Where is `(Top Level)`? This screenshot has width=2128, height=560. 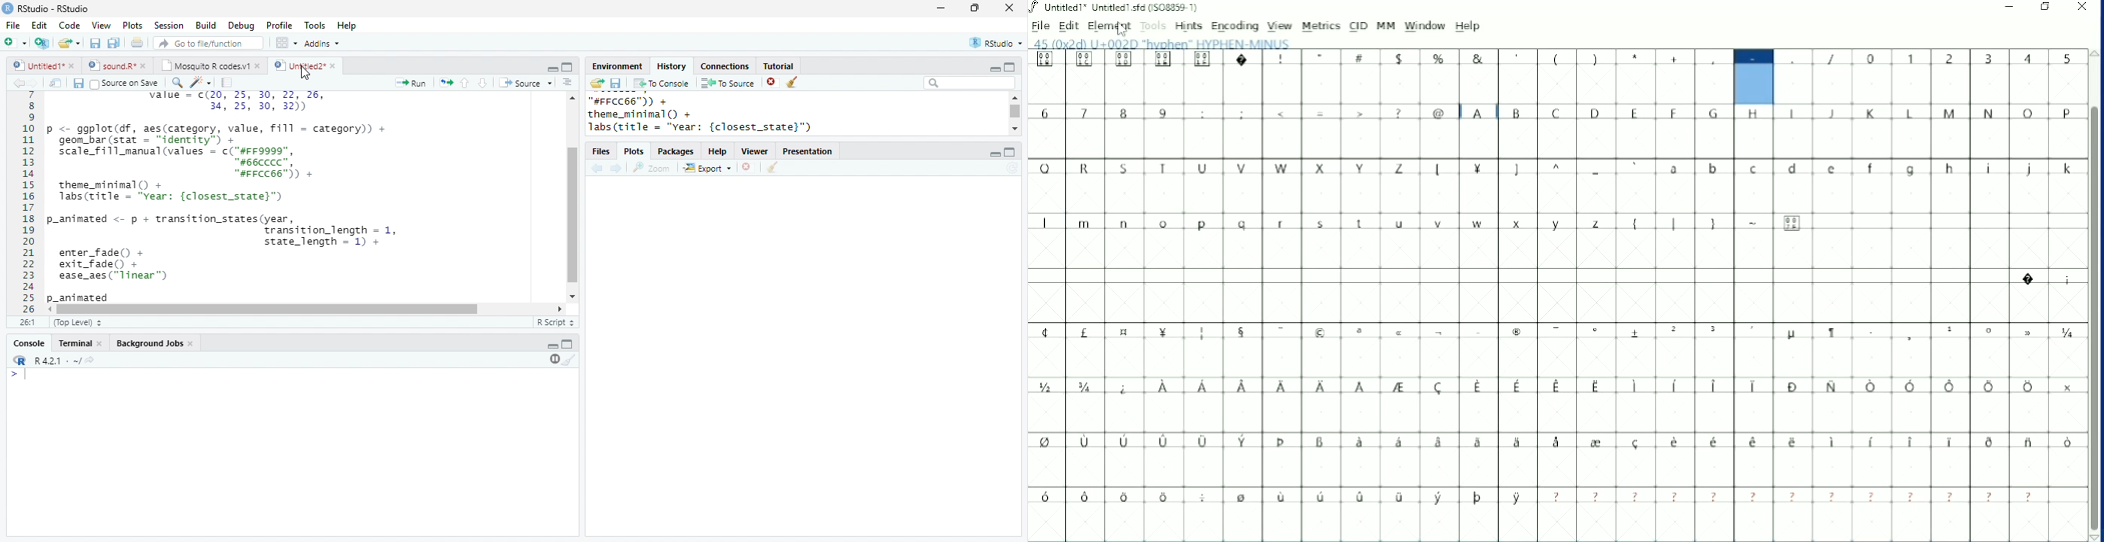
(Top Level) is located at coordinates (78, 322).